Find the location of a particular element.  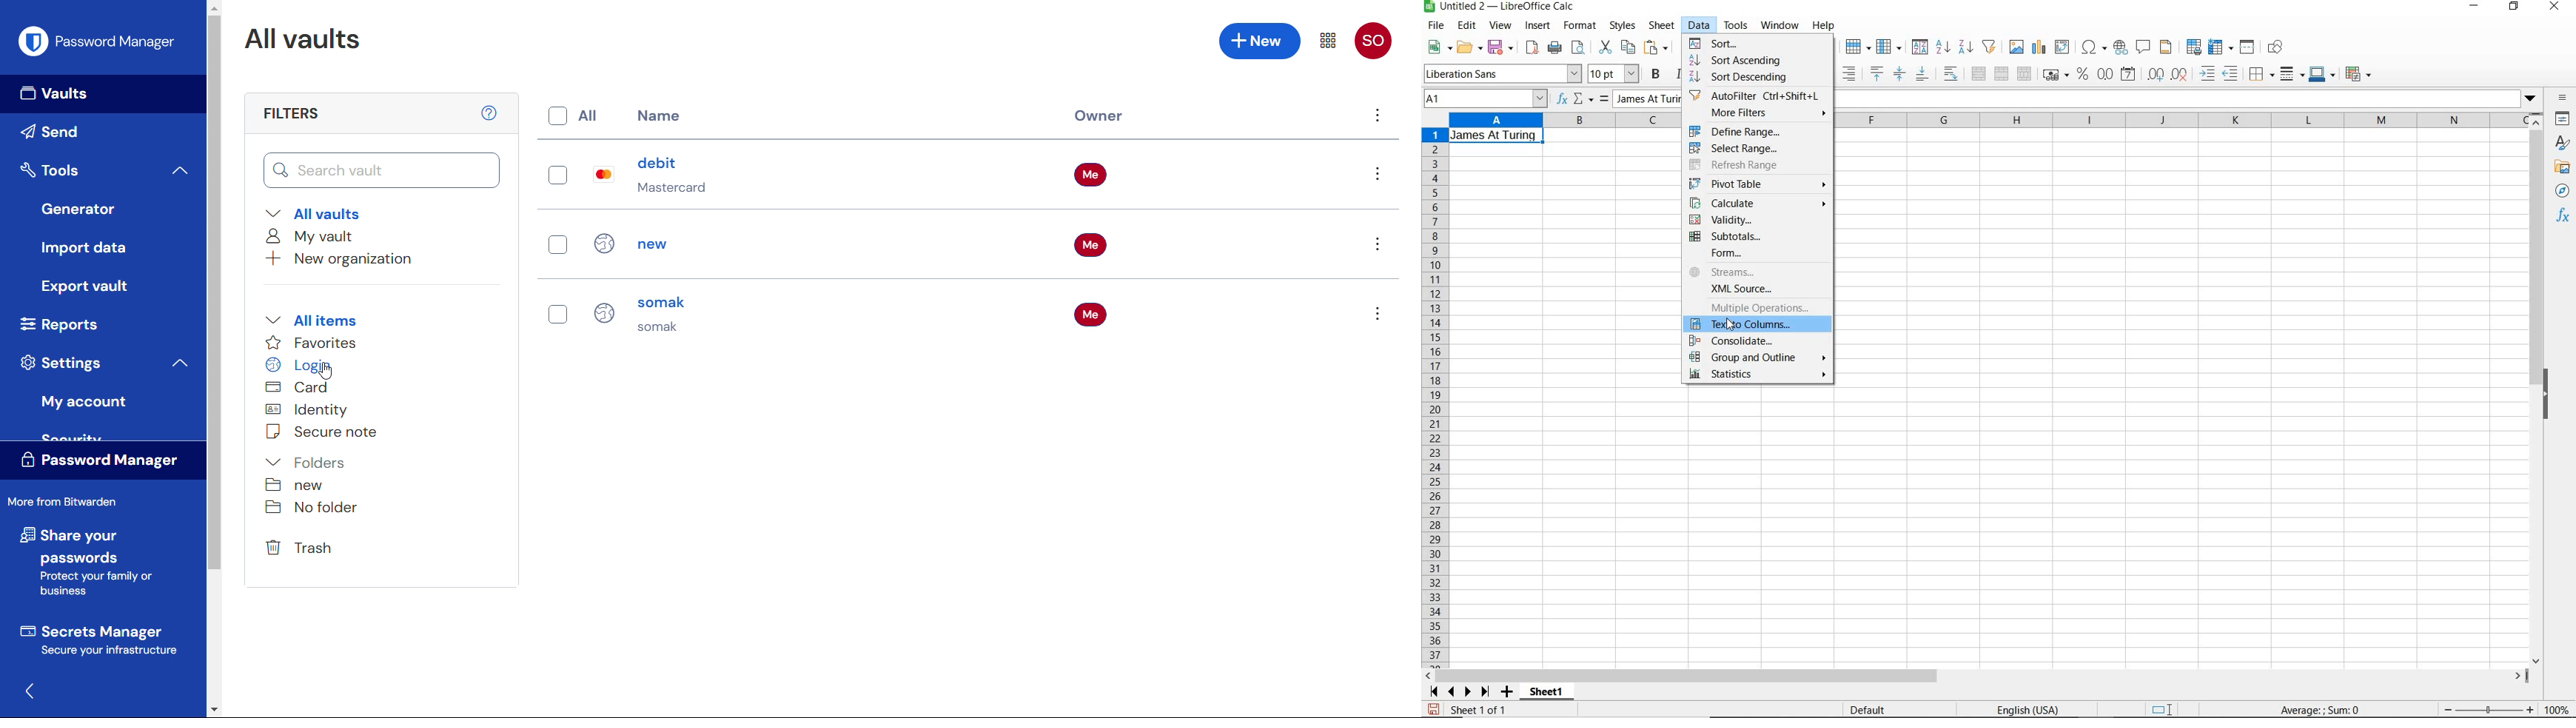

New  is located at coordinates (293, 485).